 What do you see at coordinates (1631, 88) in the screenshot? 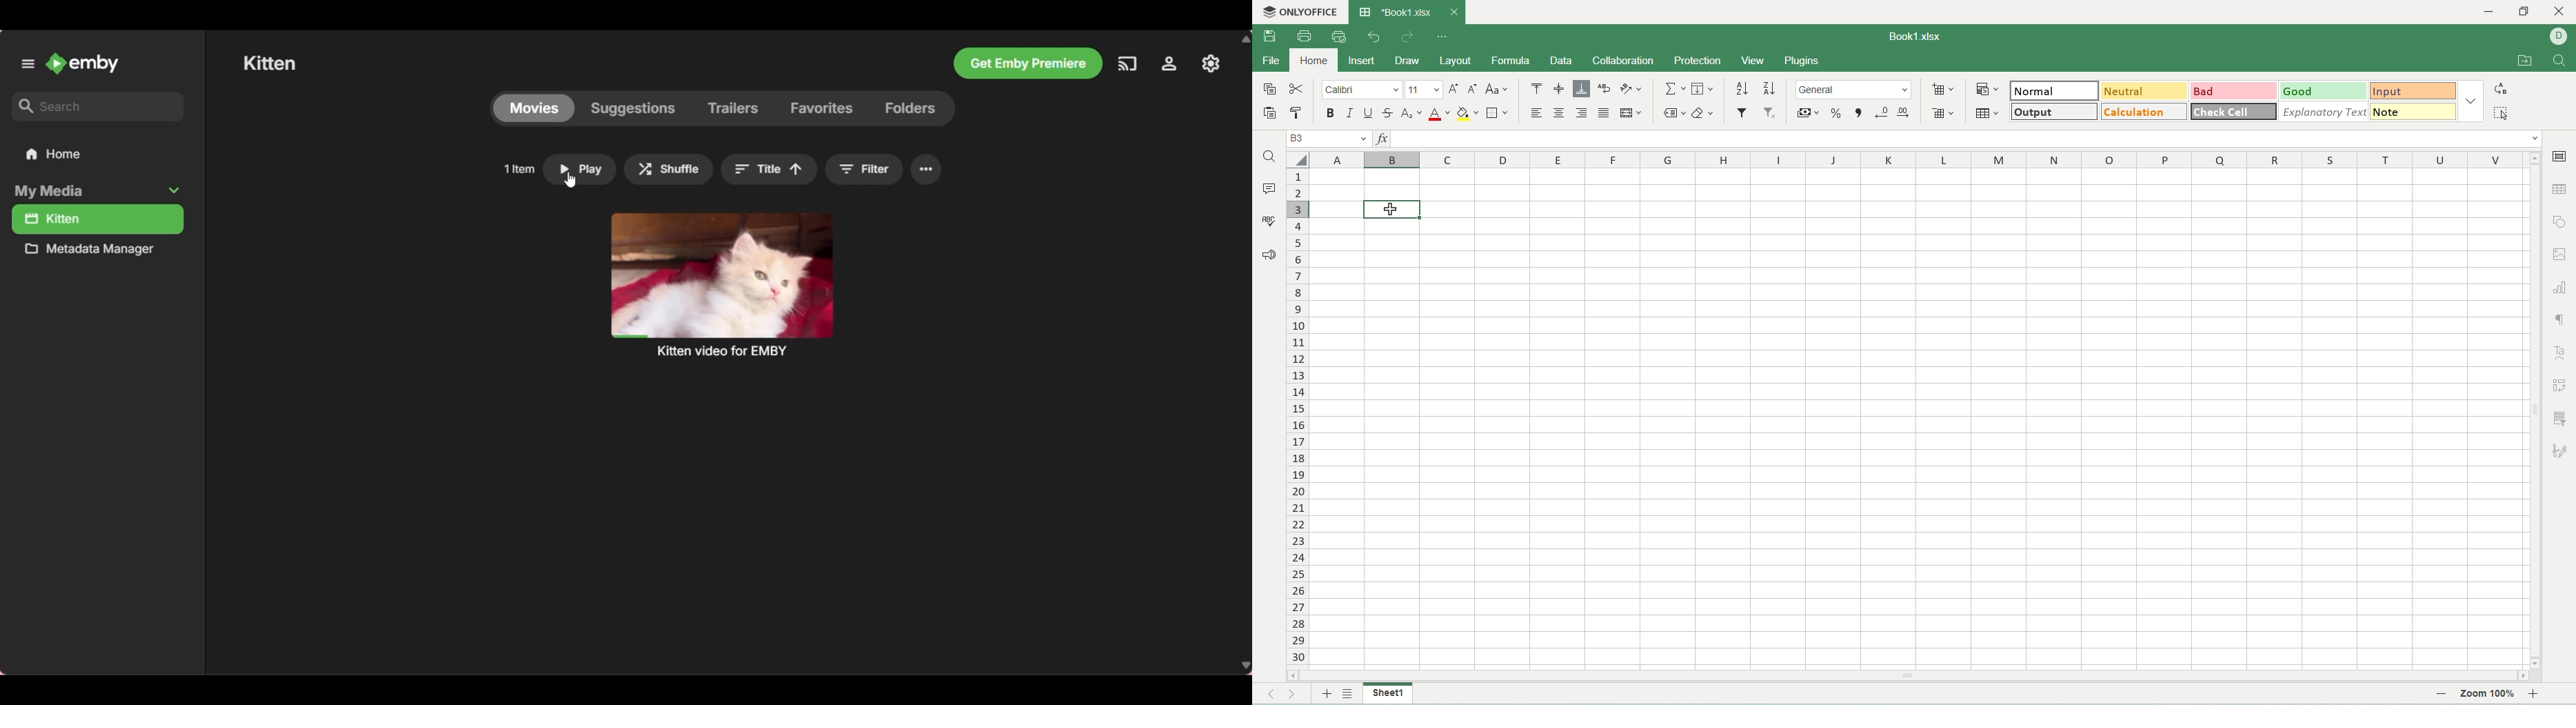
I see `orientation` at bounding box center [1631, 88].